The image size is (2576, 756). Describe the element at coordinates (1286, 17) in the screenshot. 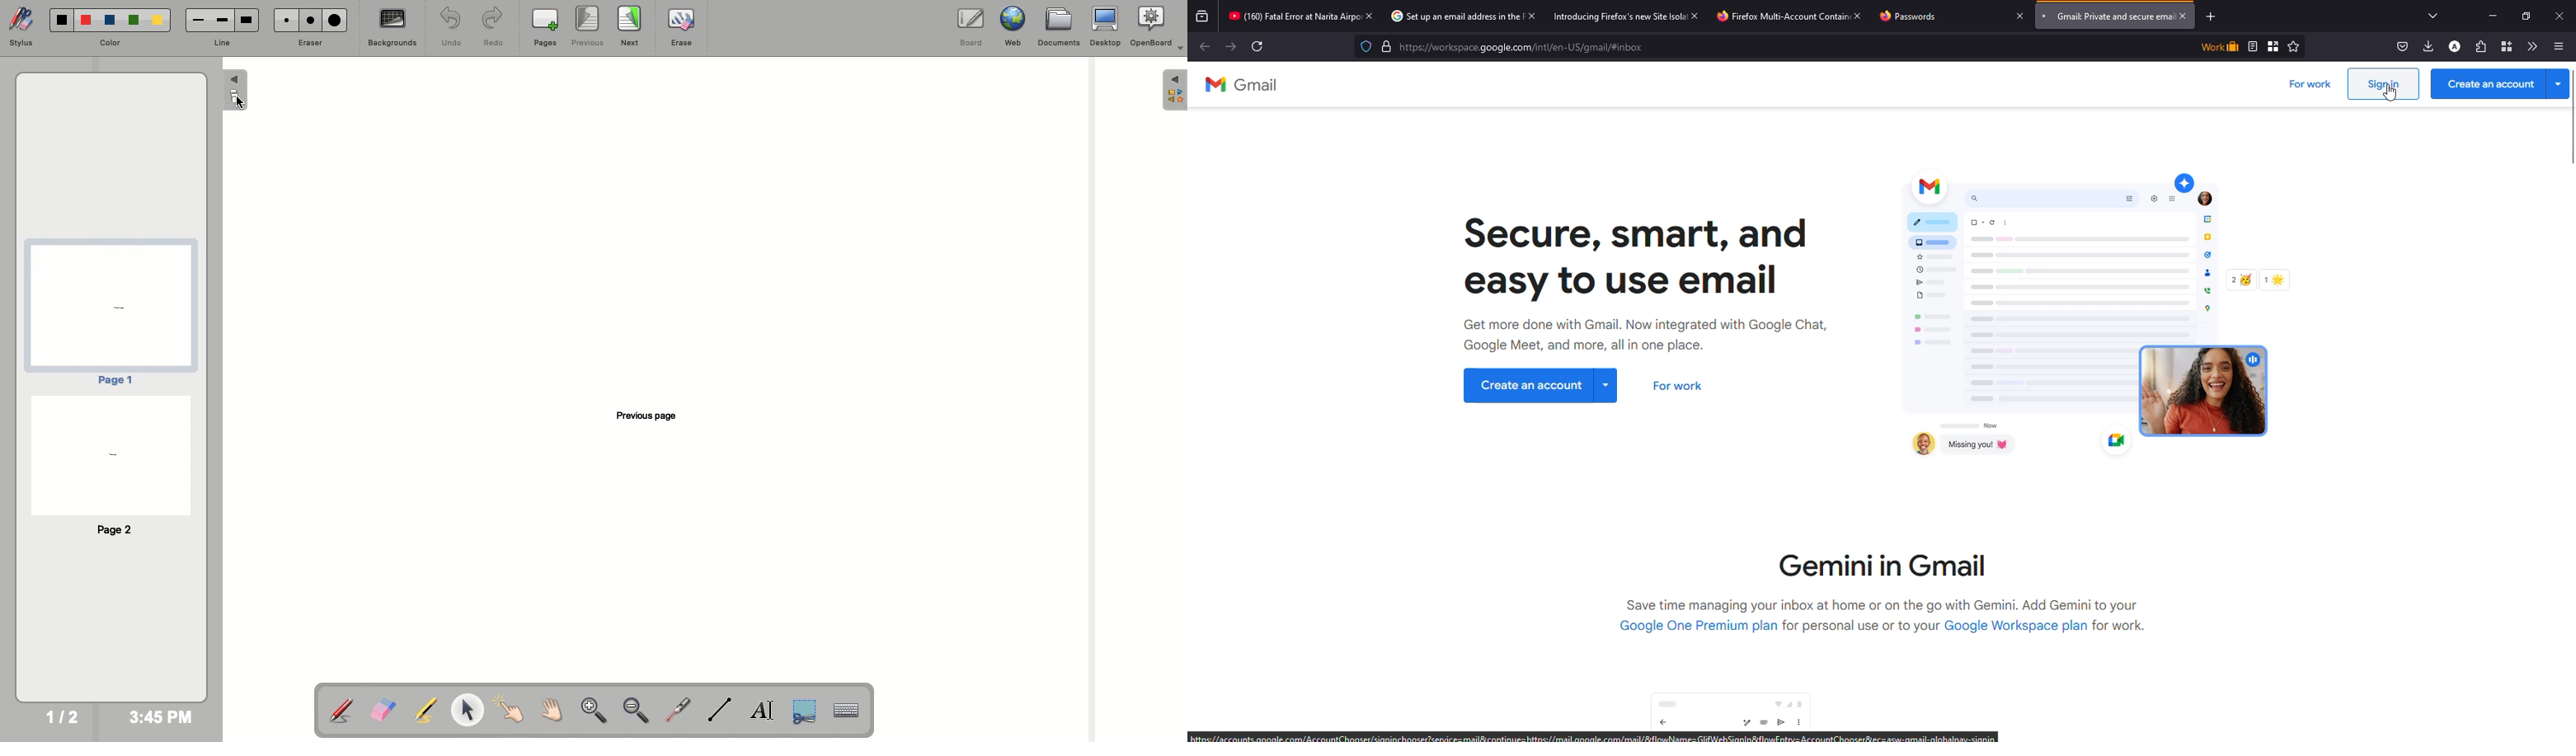

I see `(160) Fatal Error at Narita A` at that location.